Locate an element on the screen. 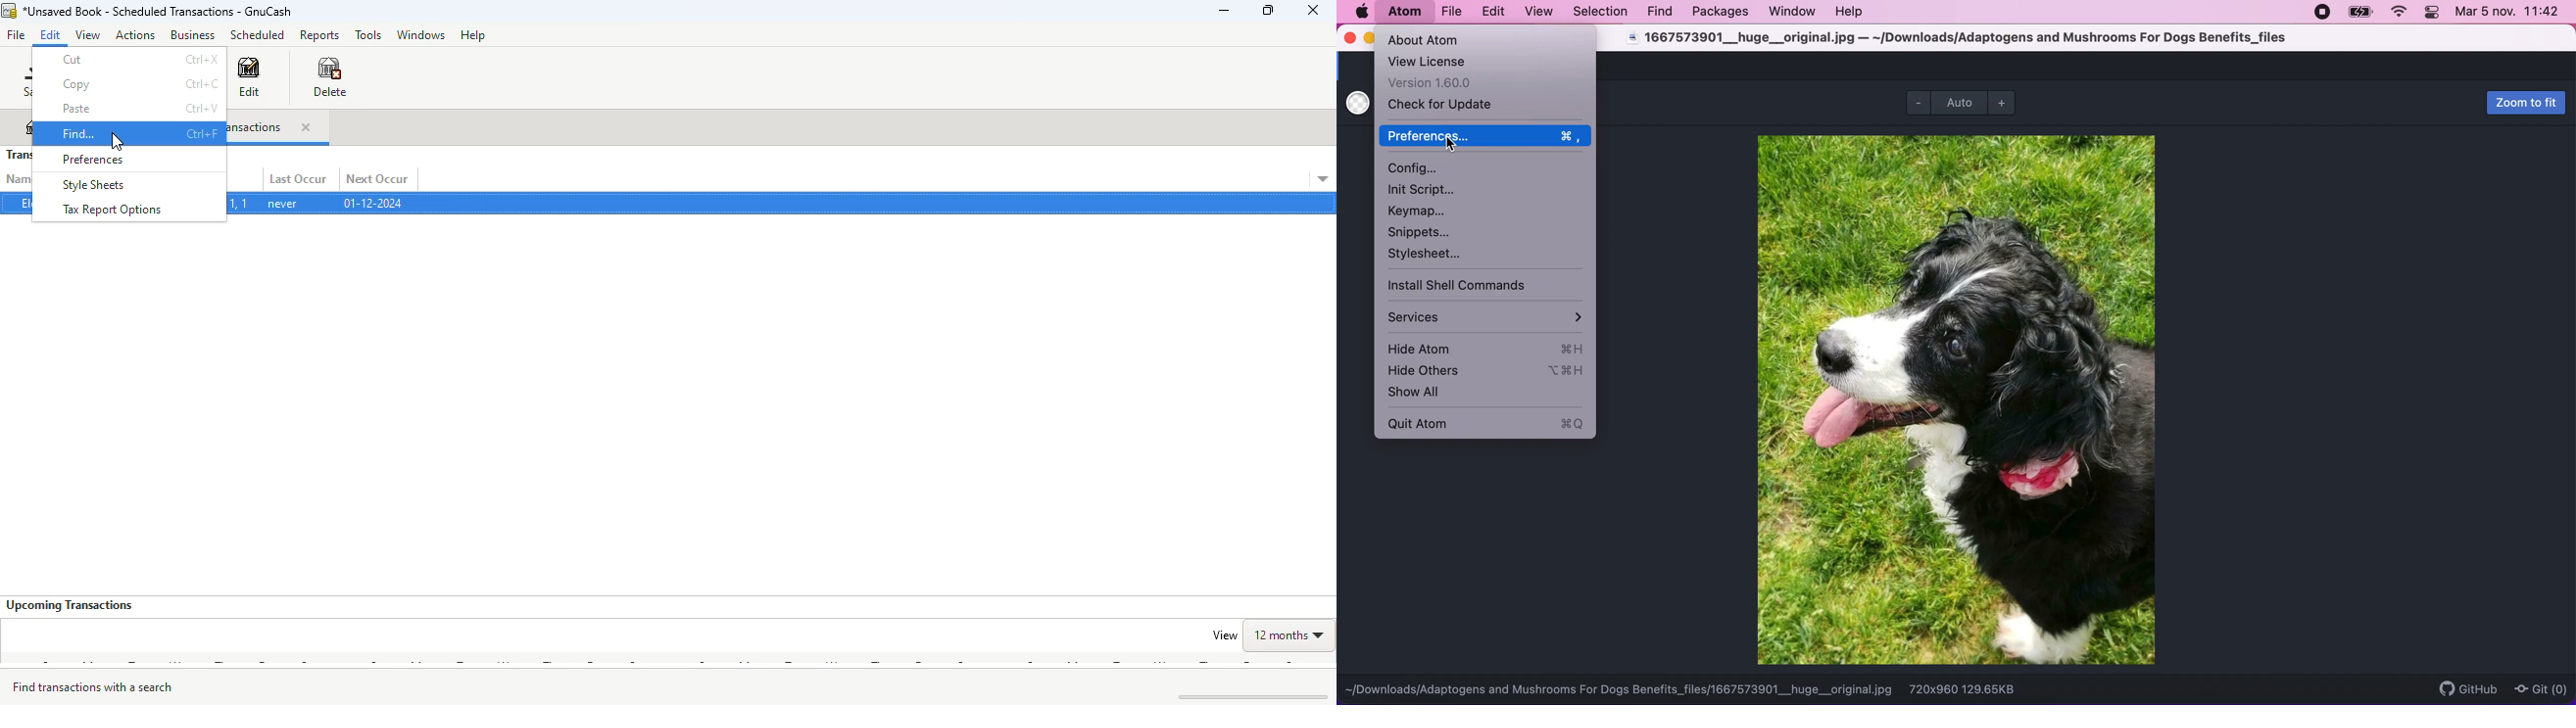  windows is located at coordinates (422, 34).